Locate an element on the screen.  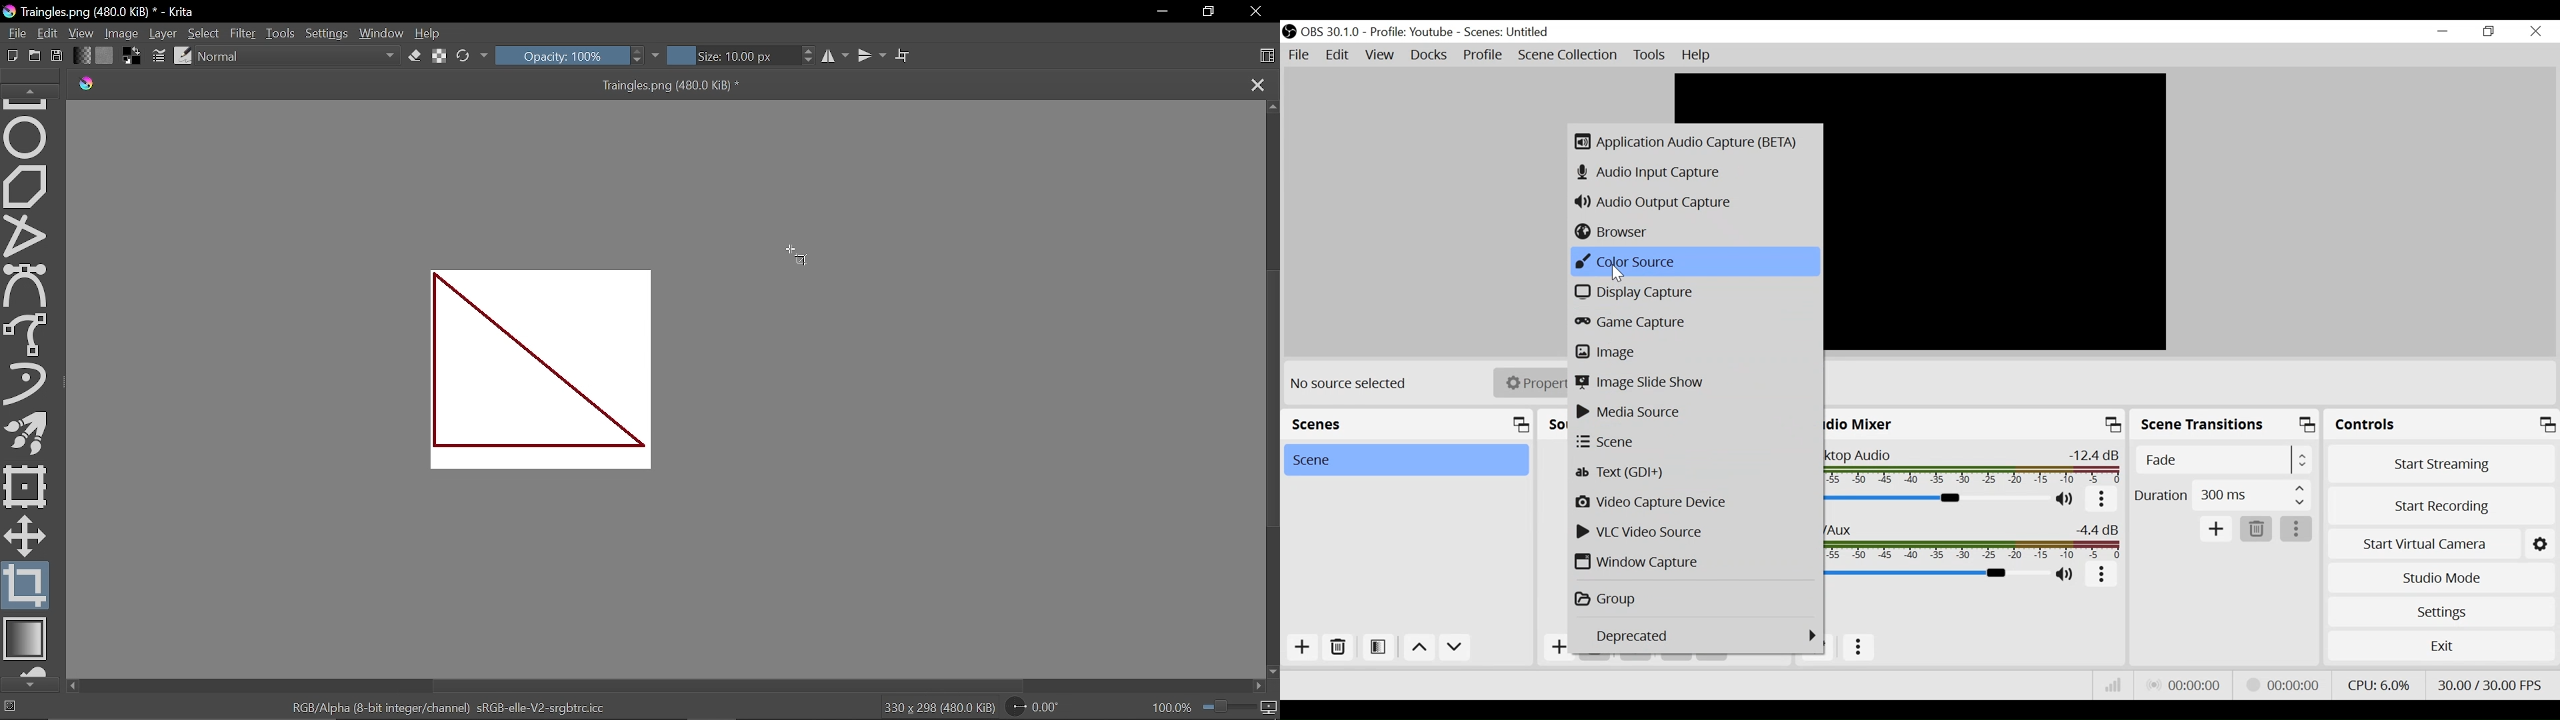
Start Virtual Camera is located at coordinates (2441, 545).